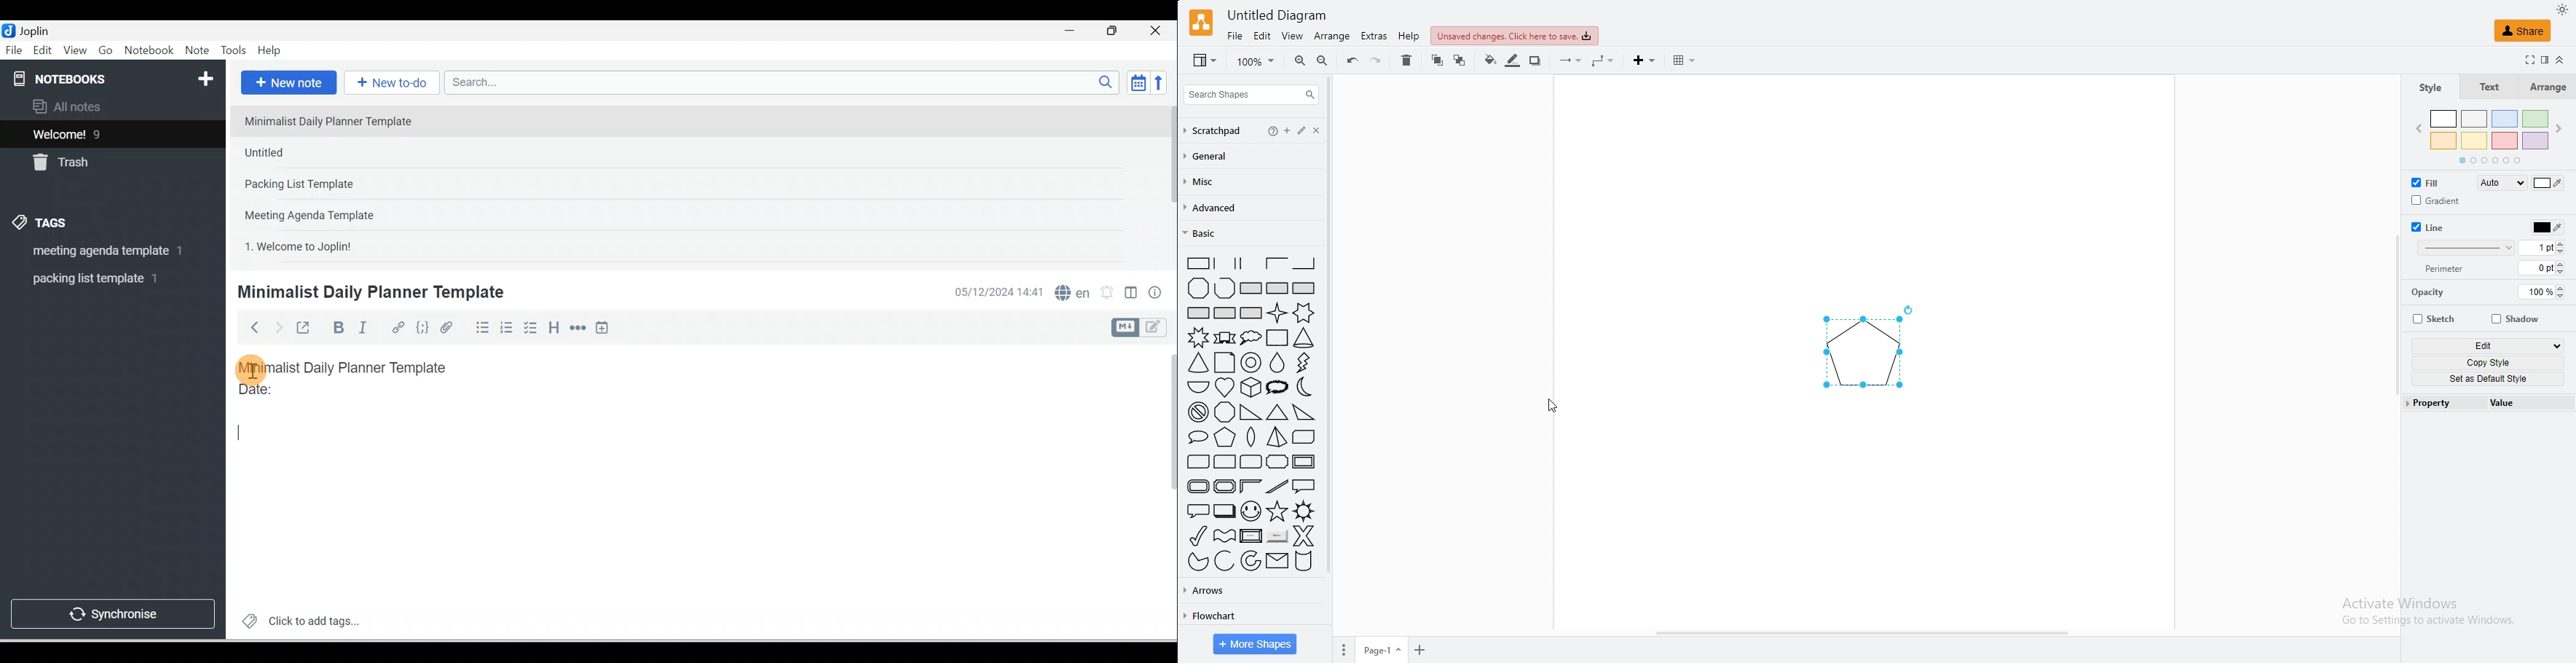 This screenshot has width=2576, height=672. Describe the element at coordinates (2424, 615) in the screenshot. I see `Activate Windows
Go to Settings to activate Windows.` at that location.